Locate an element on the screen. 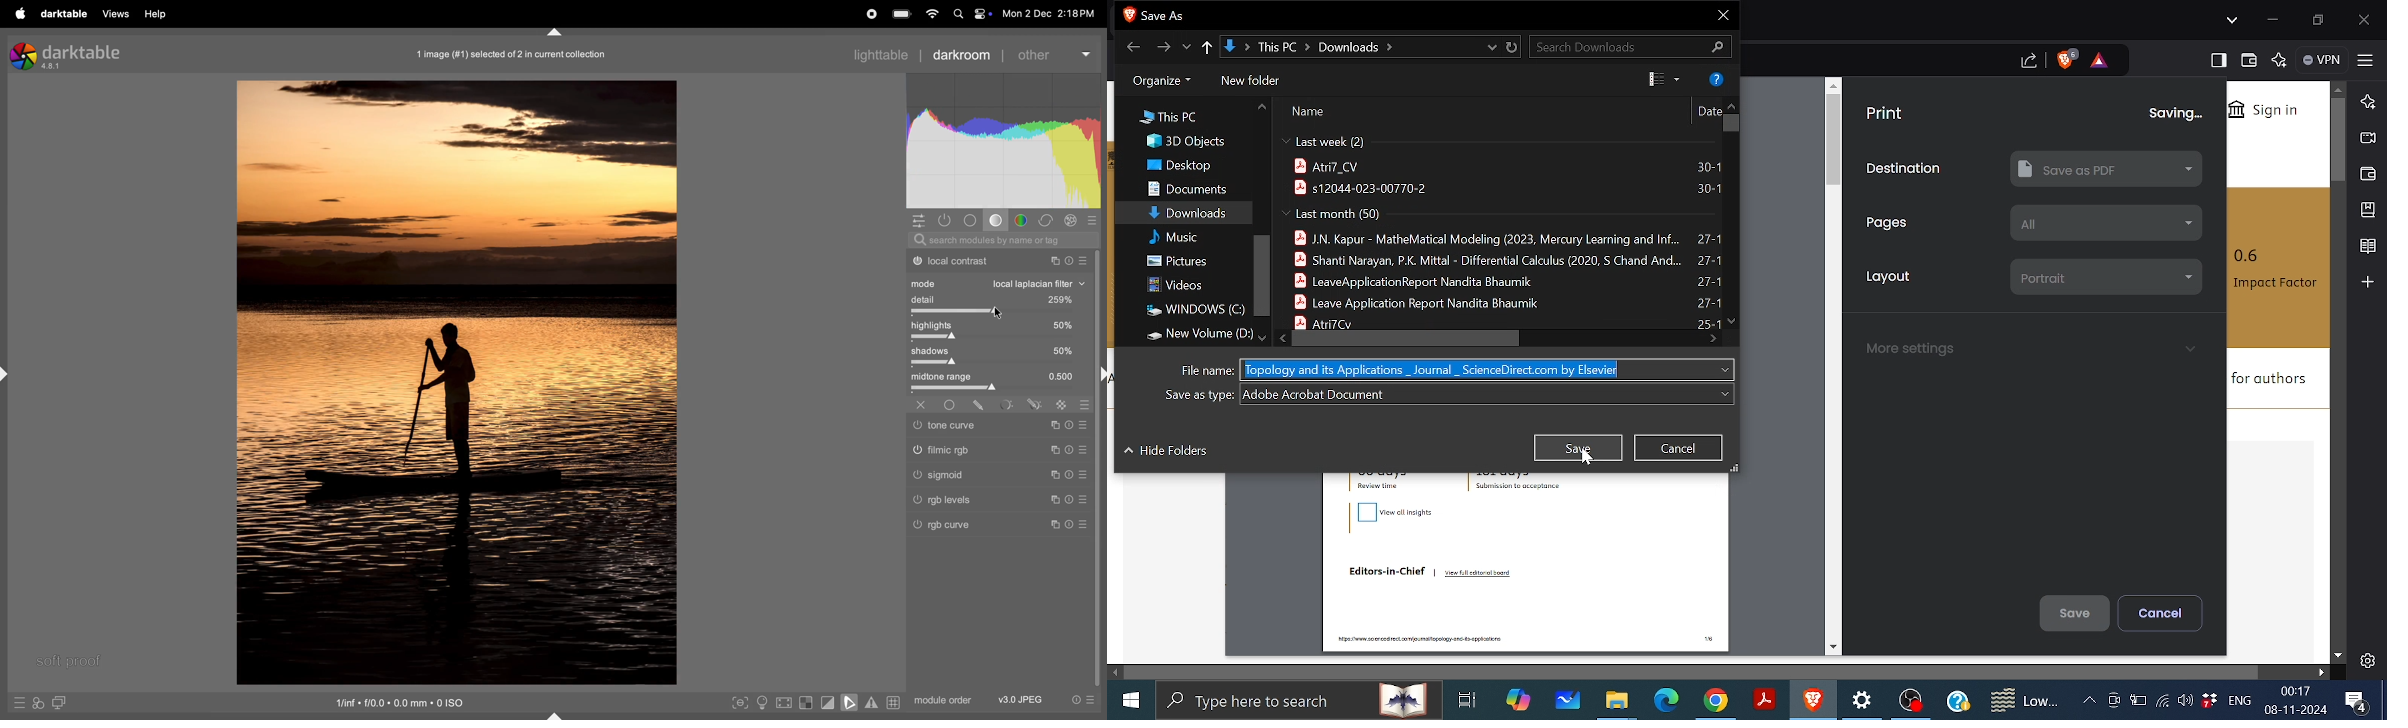 This screenshot has height=728, width=2408. j.n. kapur - mathematical modelling(2023, mercury learning and inf.. 27-1 shanti narayan, p.k mittal - differential calculus (2020, s chand and ... 27-1 leave application report nandita bhaumik 27-1 antri7cv 25-1 is located at coordinates (1500, 280).